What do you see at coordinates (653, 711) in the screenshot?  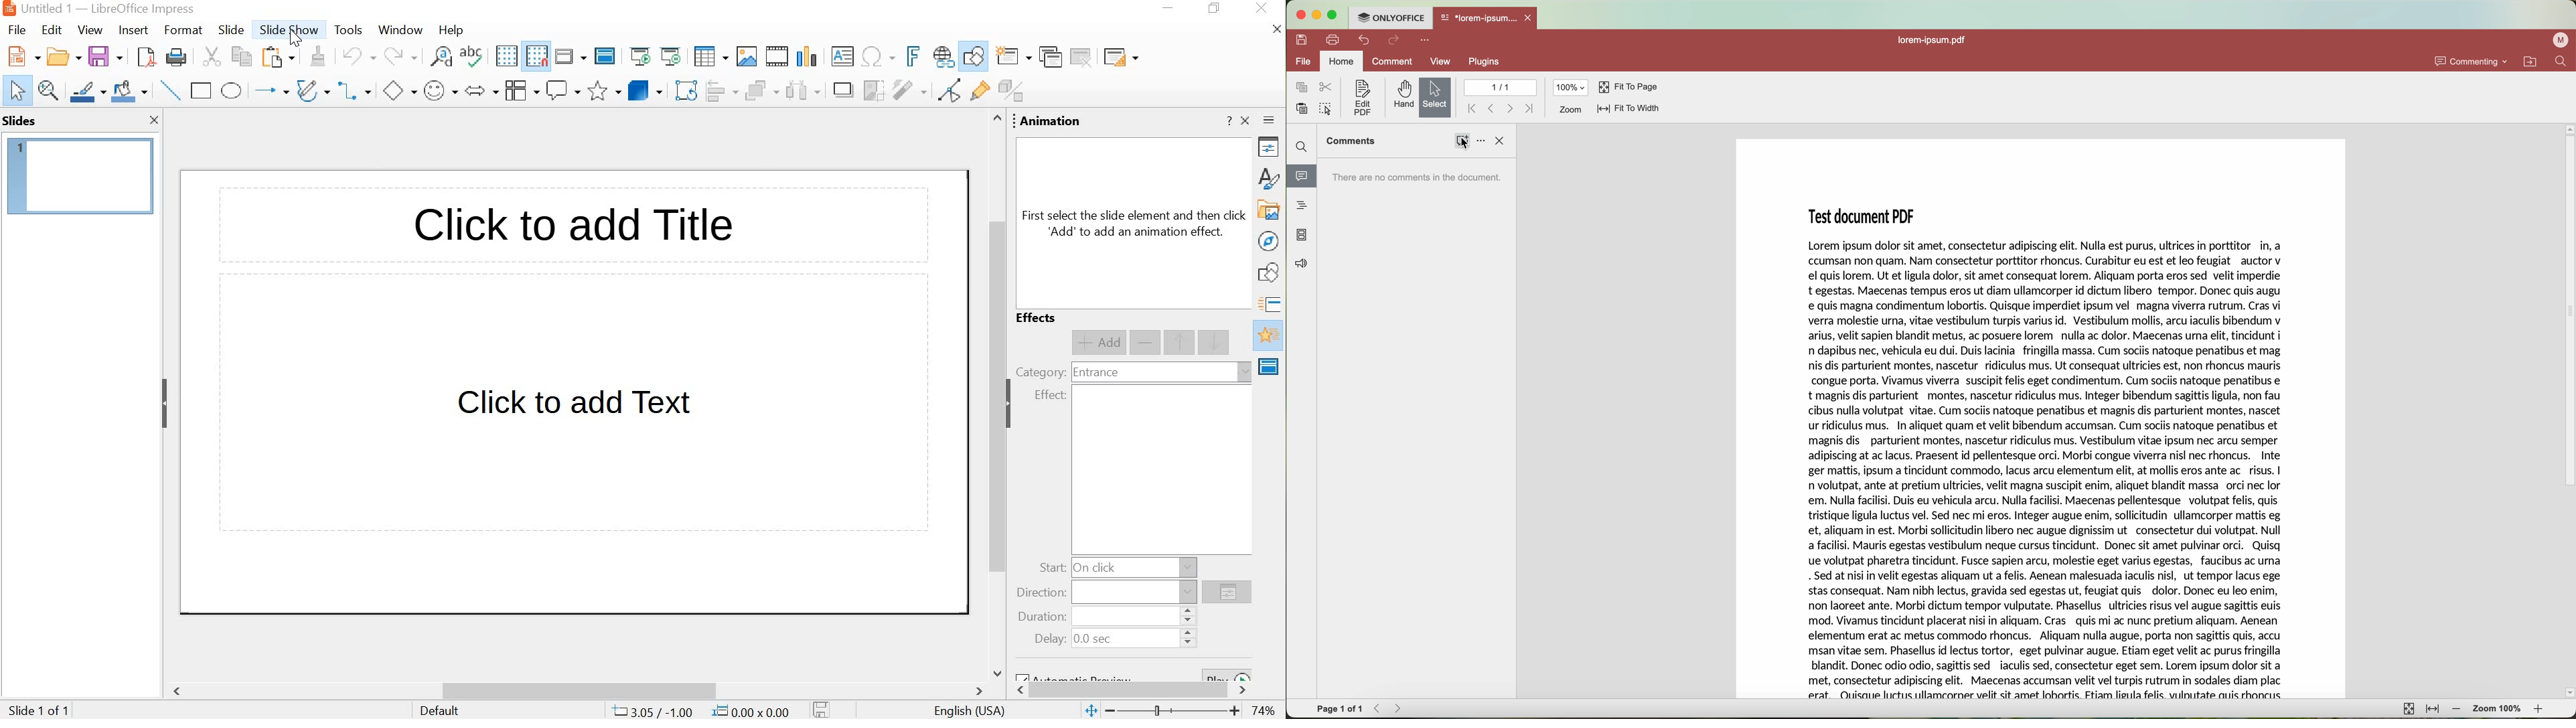 I see `cursor position` at bounding box center [653, 711].